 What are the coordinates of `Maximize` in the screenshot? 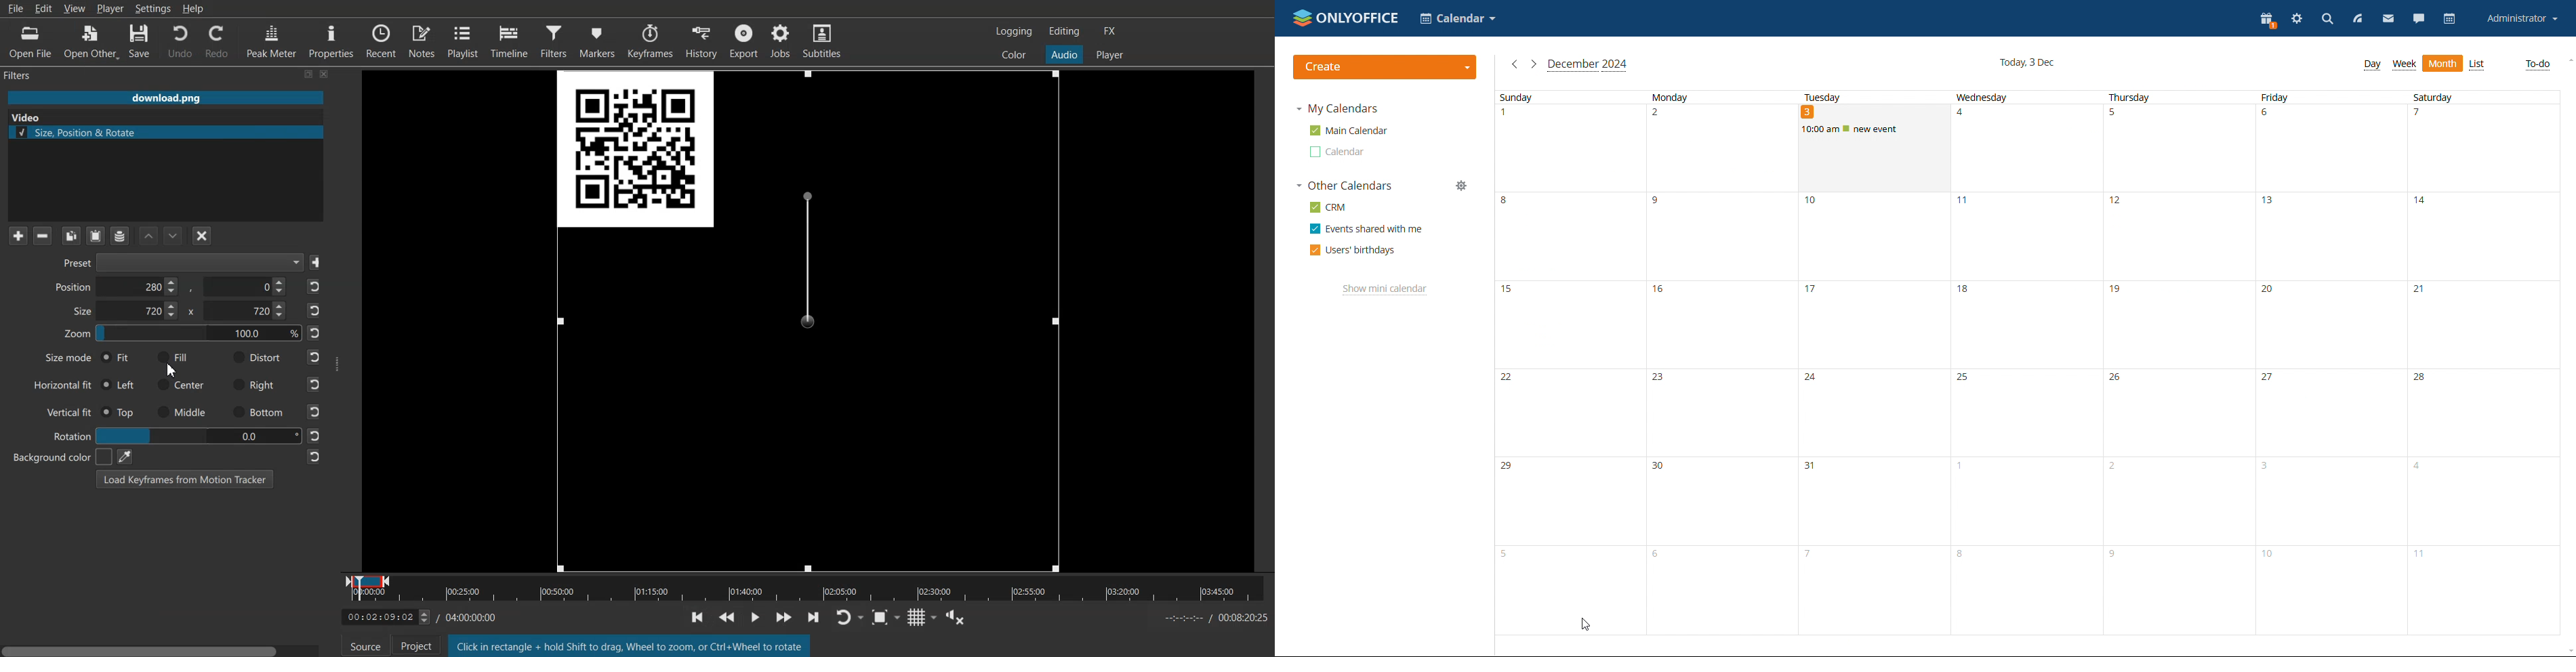 It's located at (309, 74).